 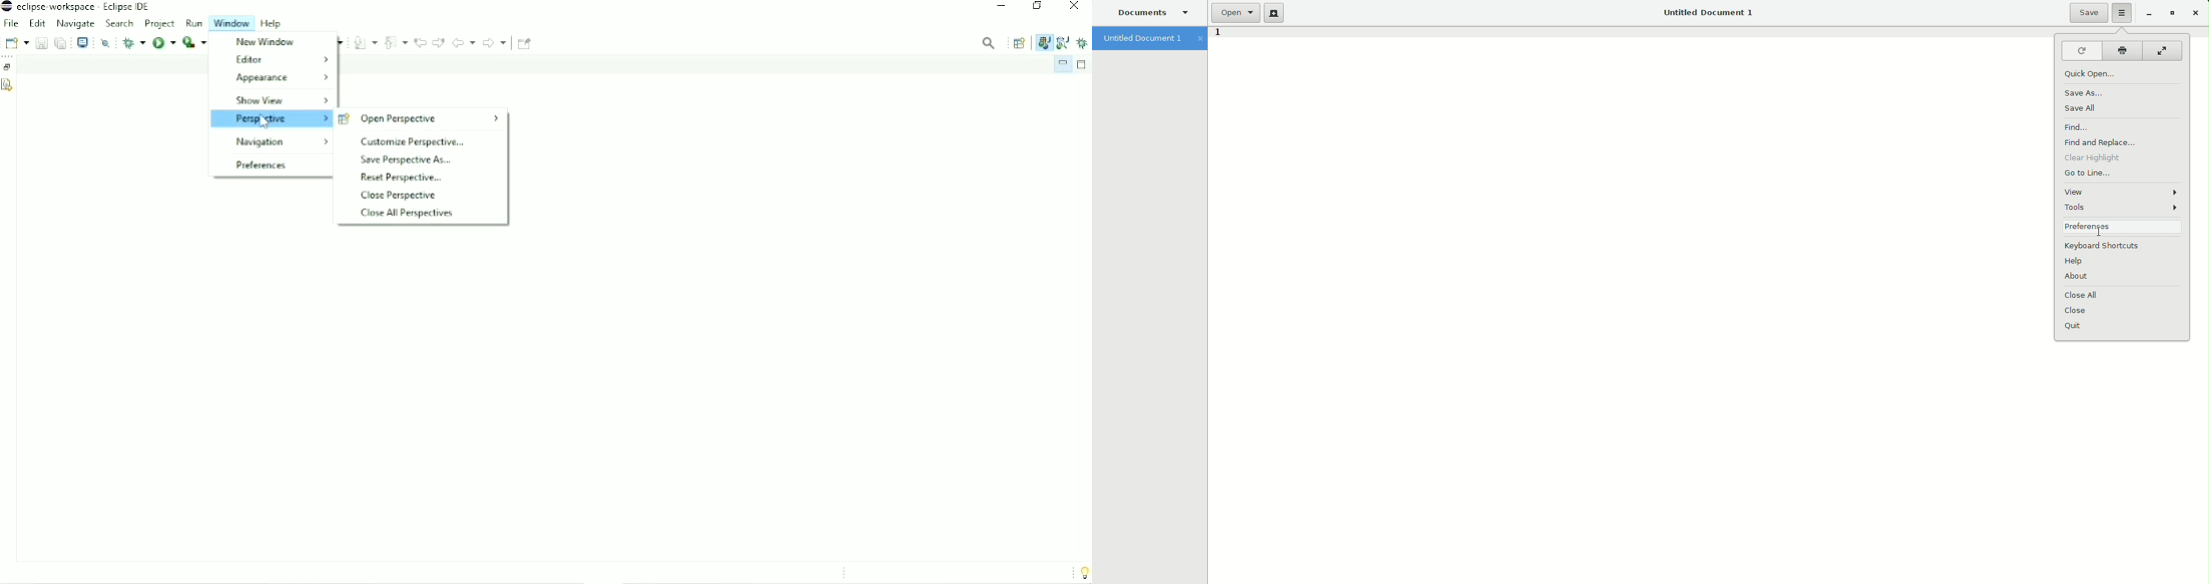 I want to click on Untitled document 1, so click(x=1150, y=39).